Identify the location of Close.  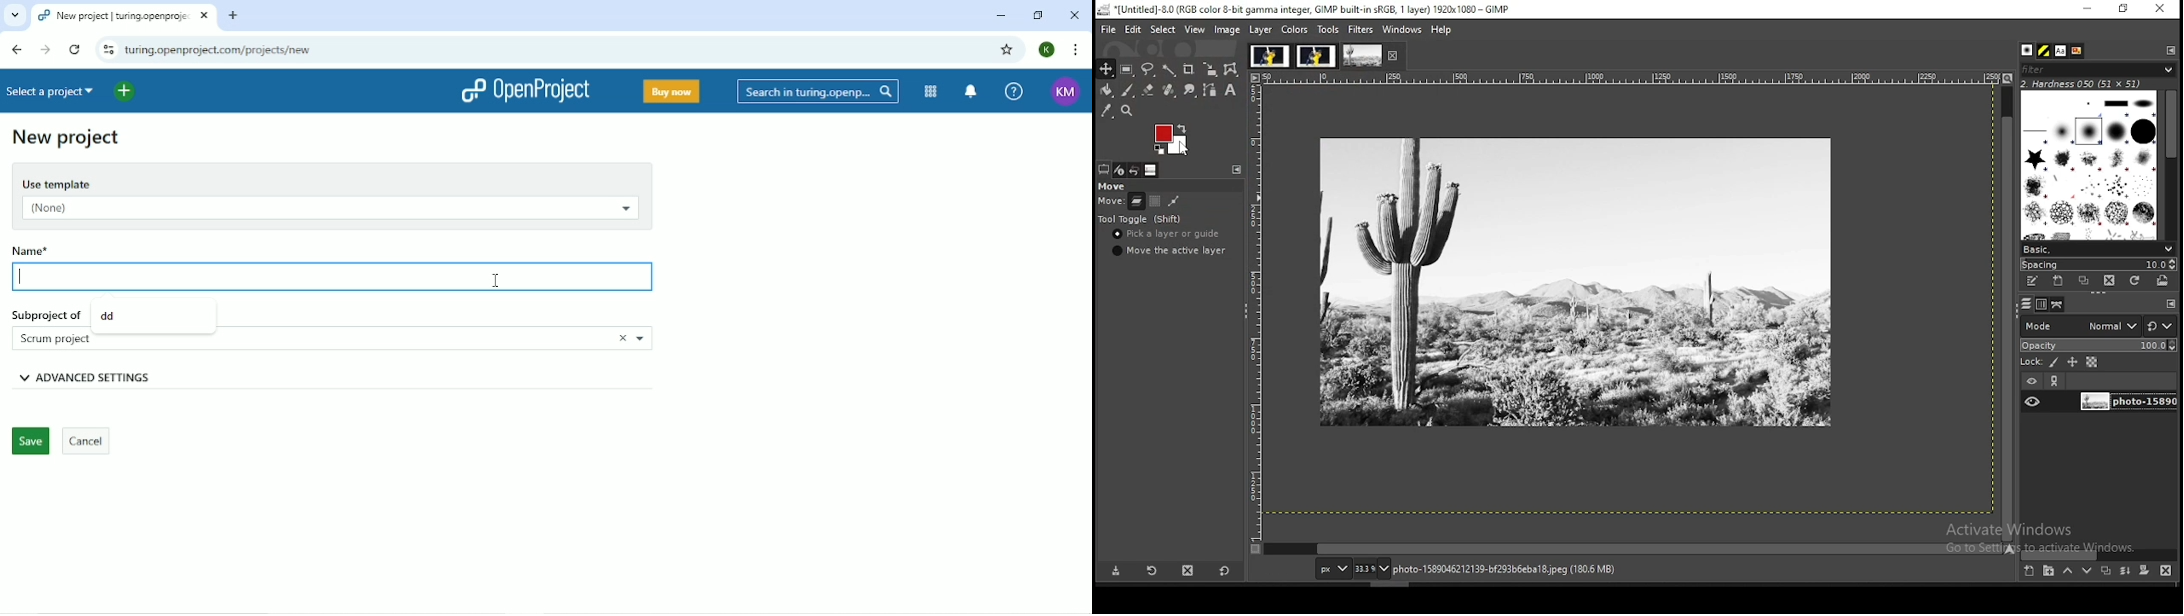
(1074, 14).